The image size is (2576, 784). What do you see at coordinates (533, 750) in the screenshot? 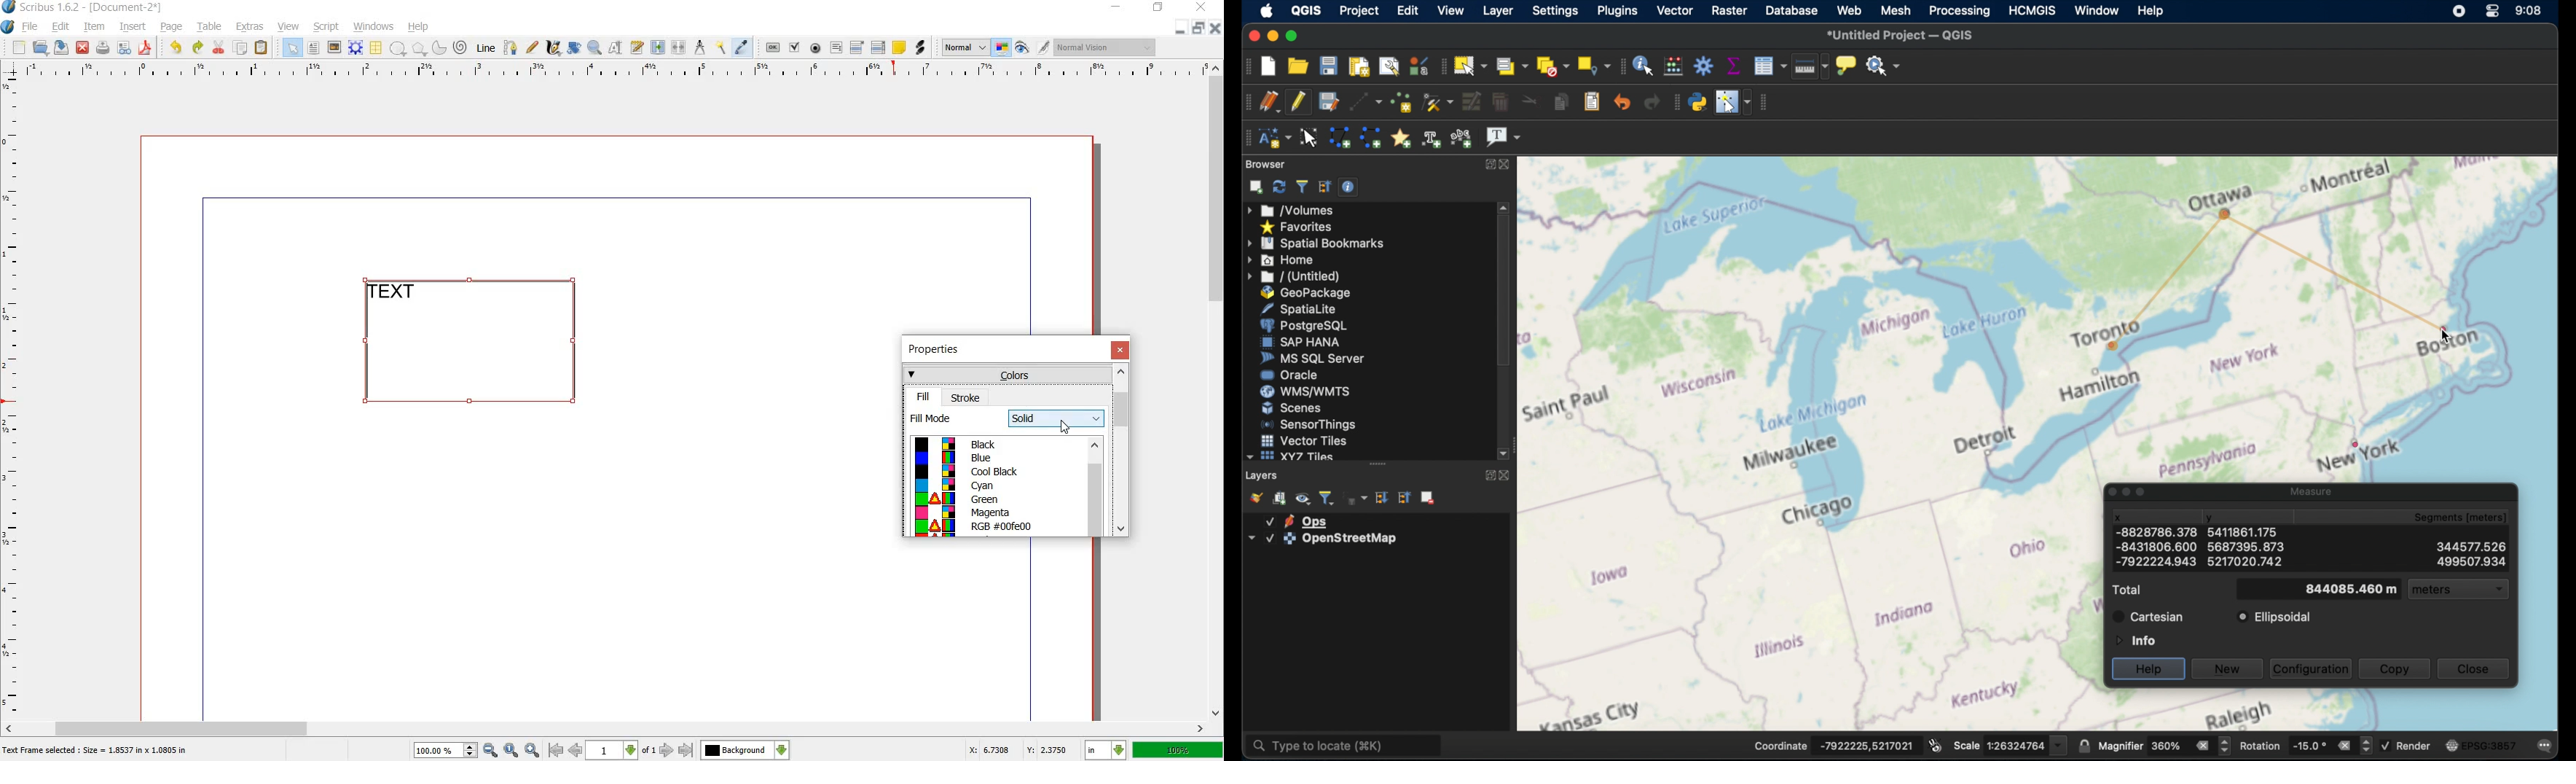
I see `zoom in` at bounding box center [533, 750].